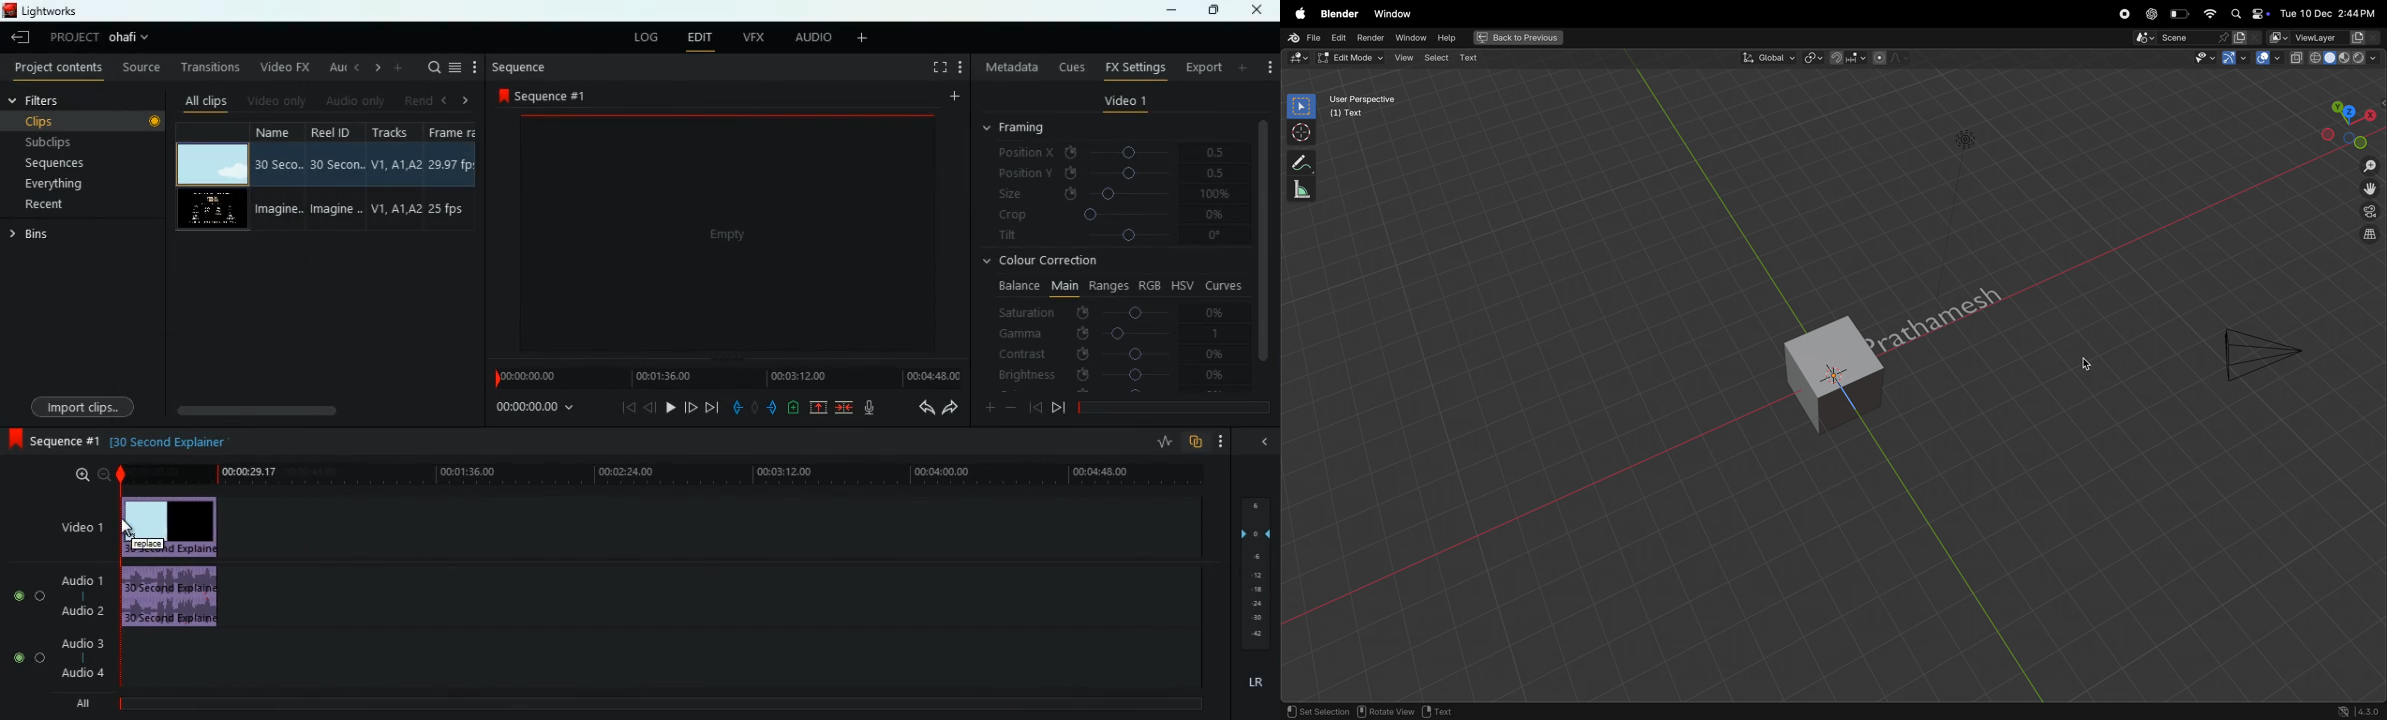  Describe the element at coordinates (1208, 10) in the screenshot. I see `maximize` at that location.